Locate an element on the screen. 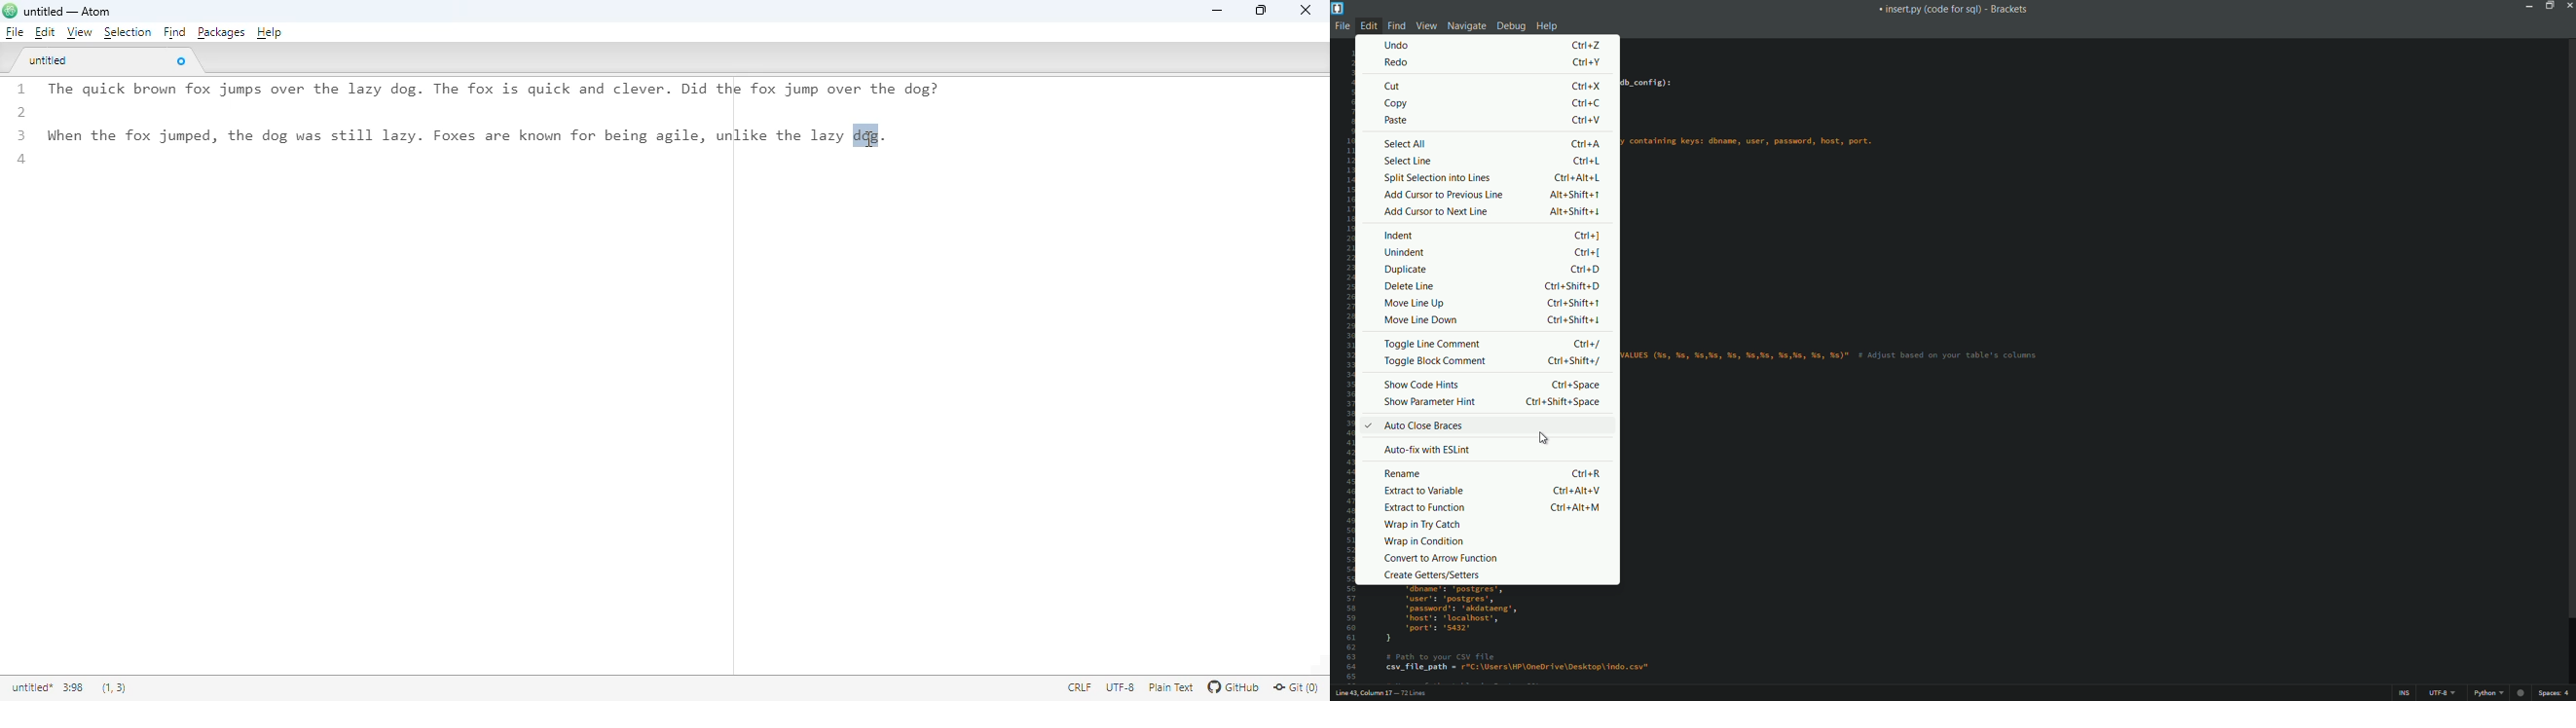 This screenshot has width=2576, height=728. select all is located at coordinates (1406, 144).